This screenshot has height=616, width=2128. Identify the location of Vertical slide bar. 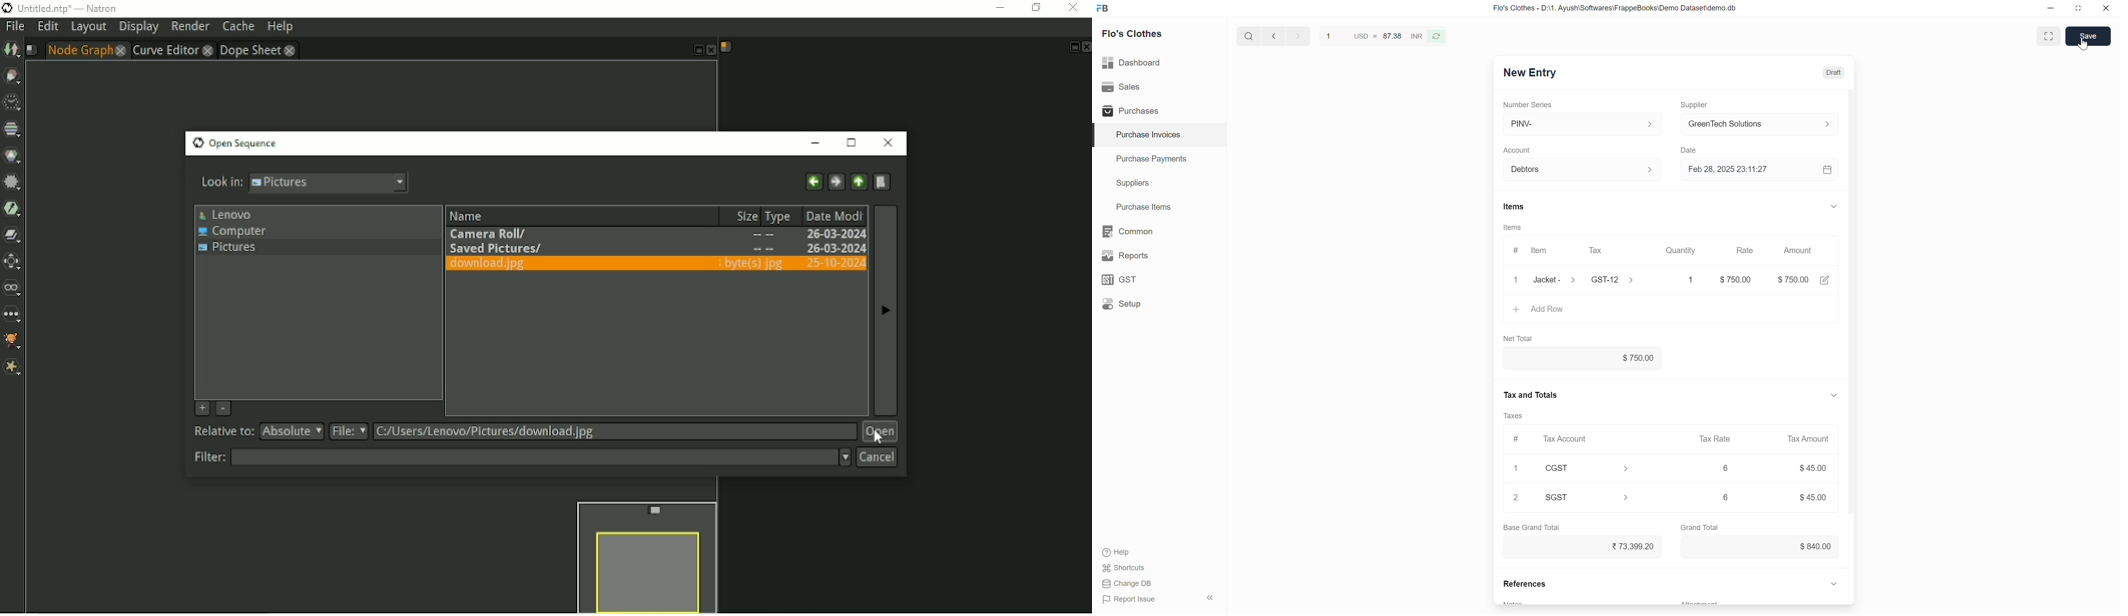
(1852, 319).